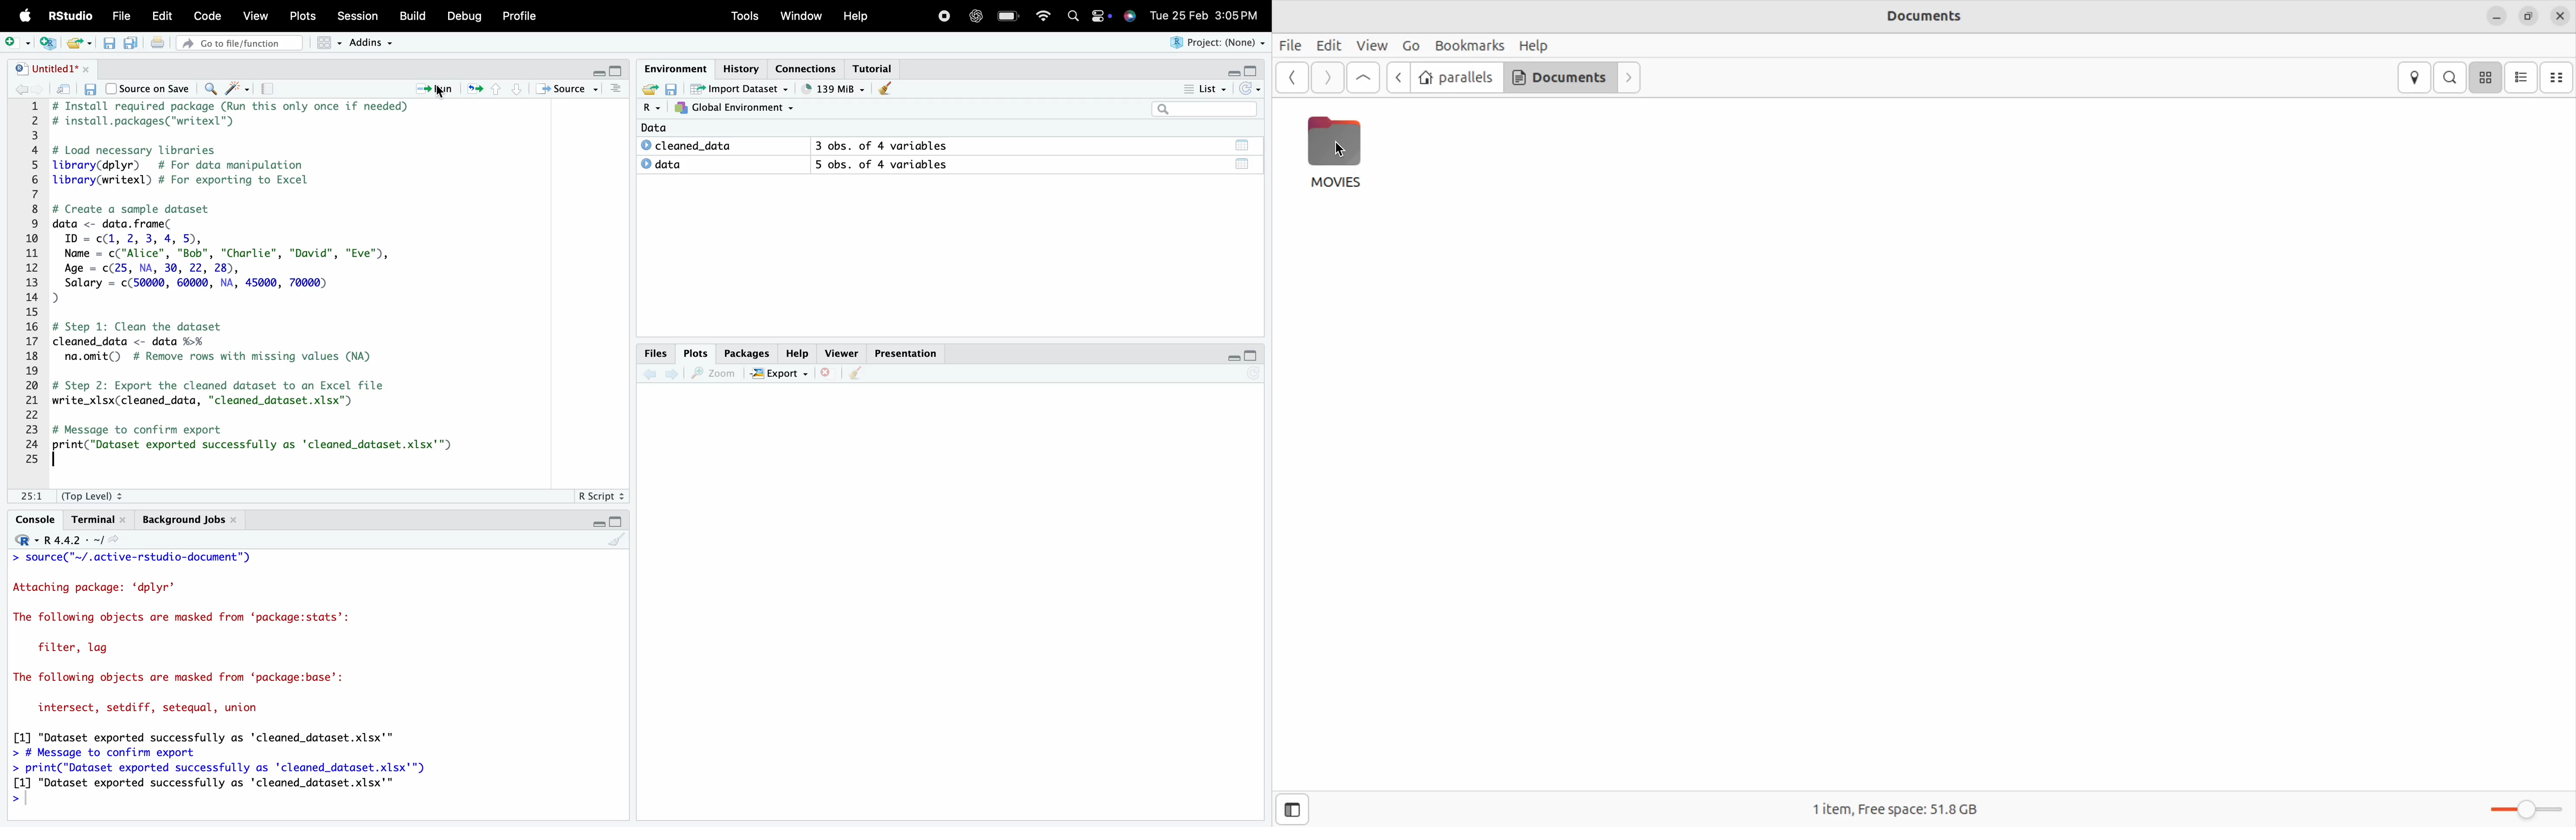 Image resolution: width=2576 pixels, height=840 pixels. I want to click on History, so click(740, 67).